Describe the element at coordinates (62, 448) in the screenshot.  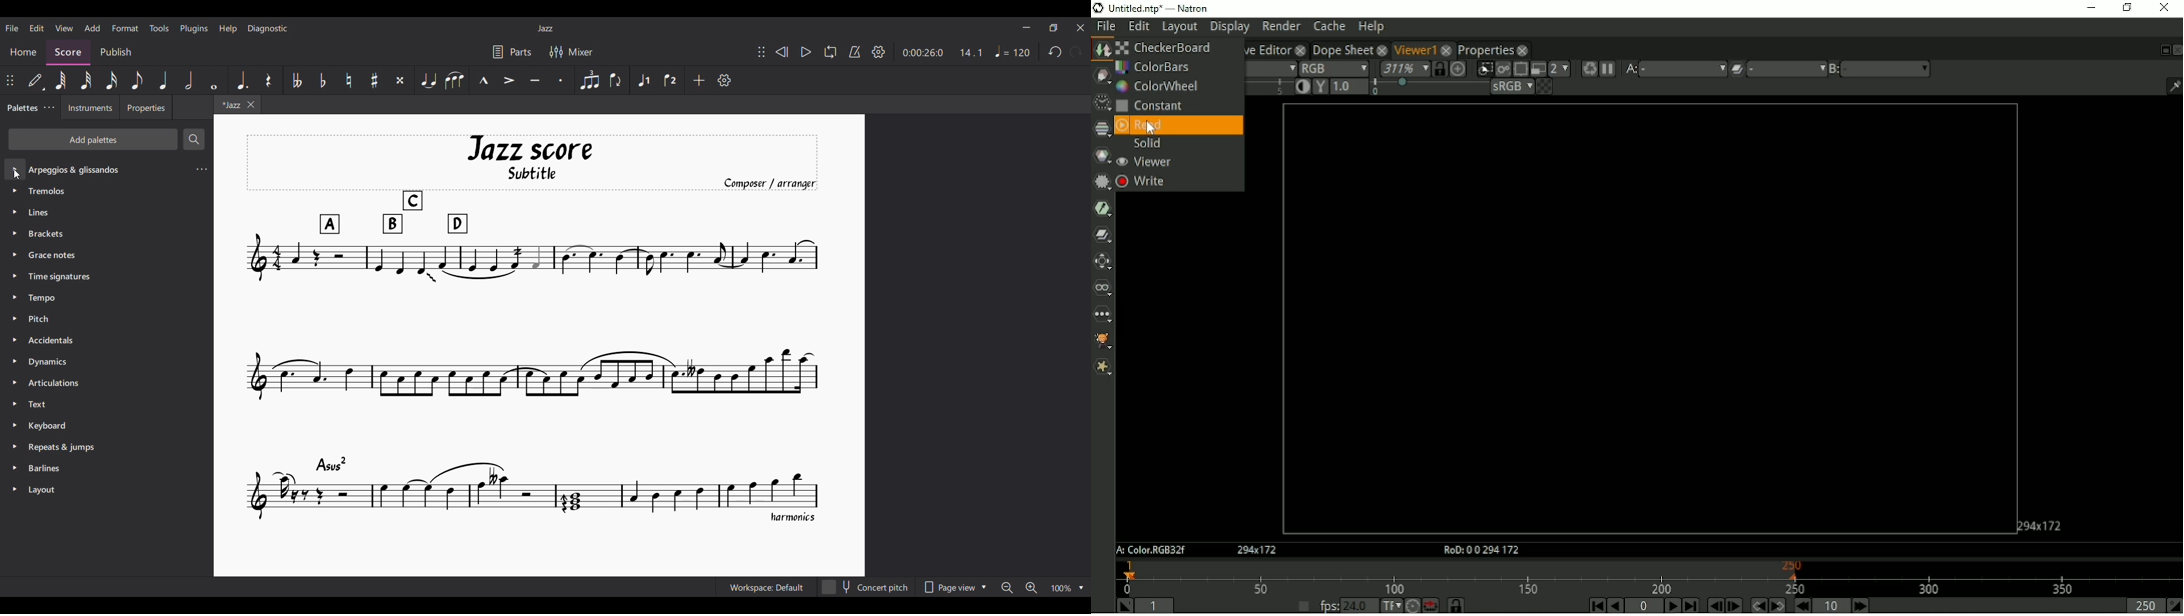
I see `Repeats ` at that location.